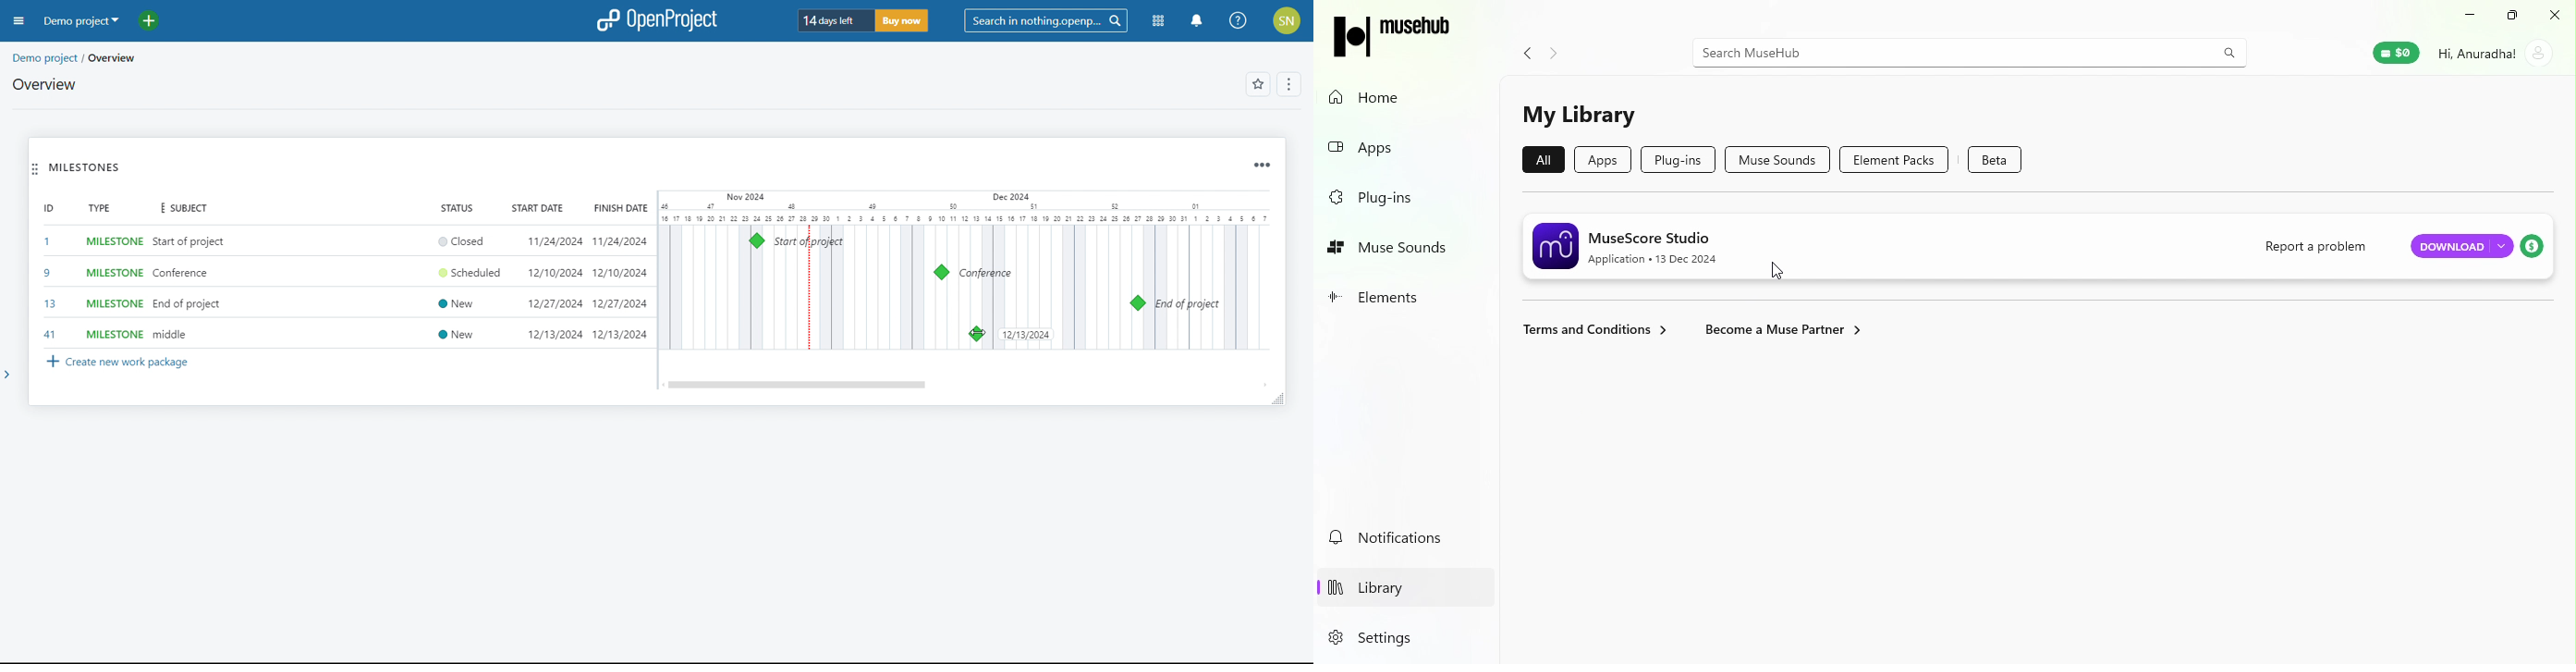  I want to click on set milestone, so click(112, 288).